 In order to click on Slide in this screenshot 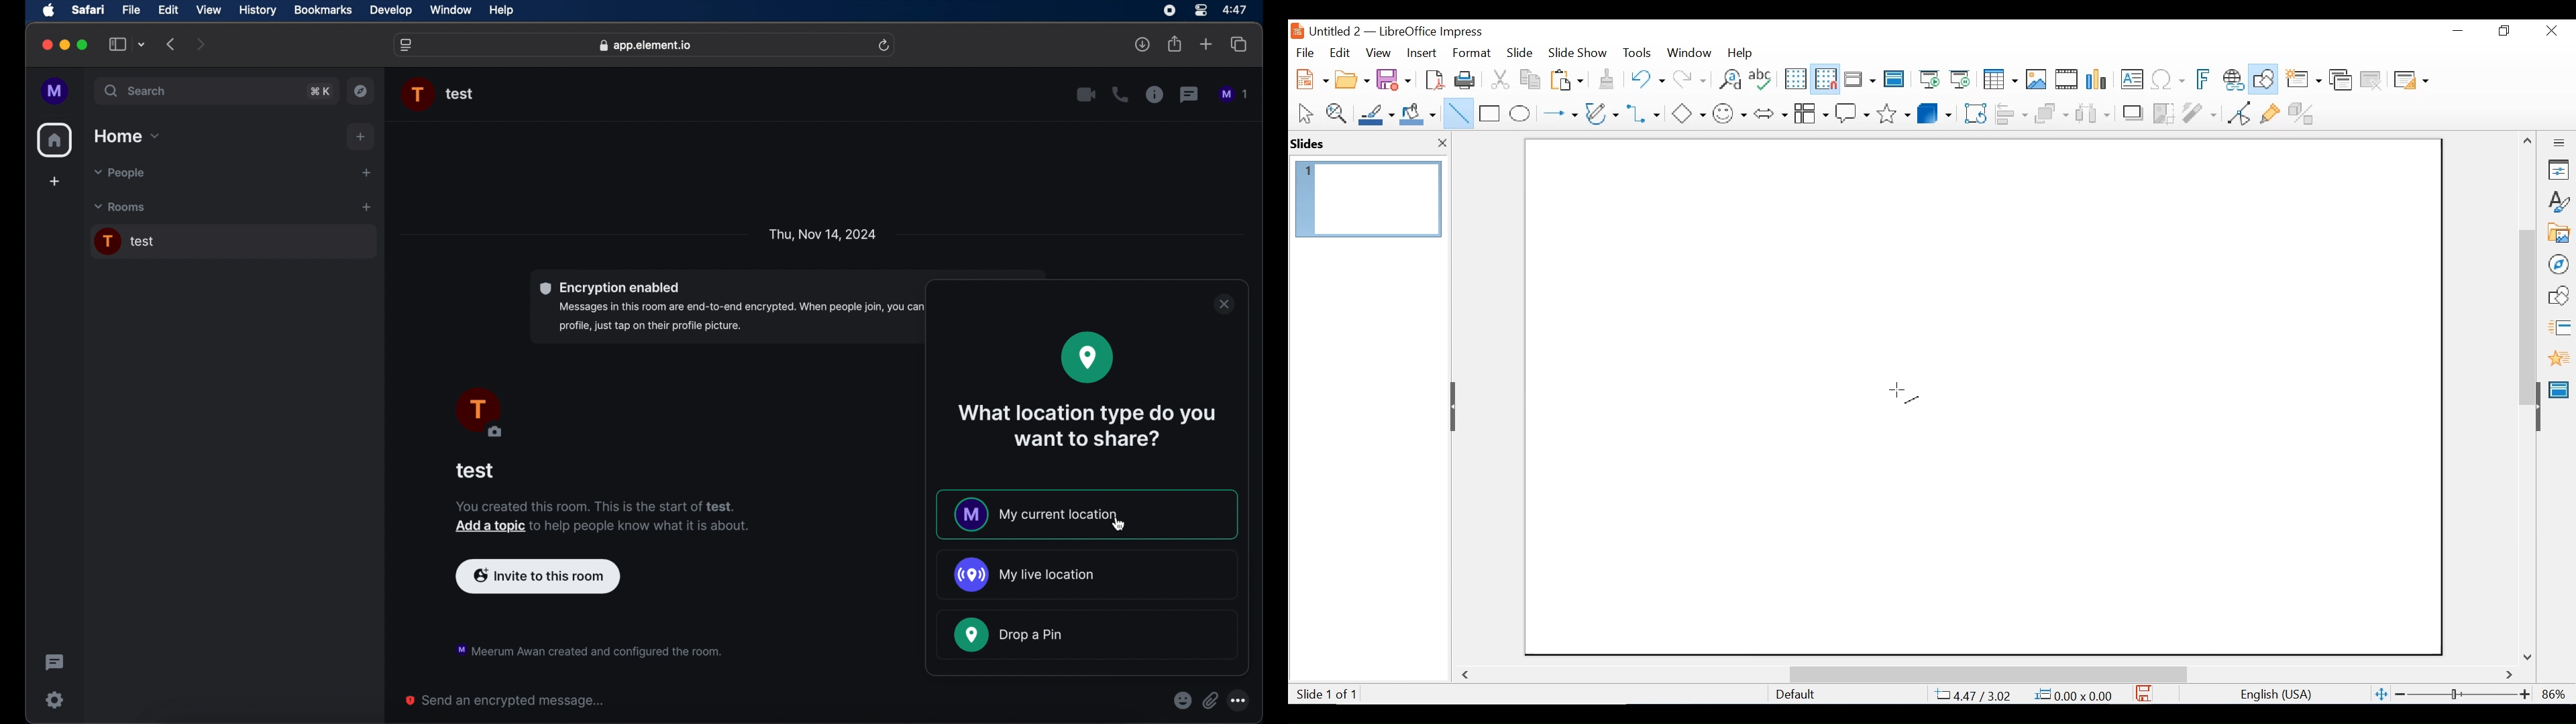, I will do `click(1520, 52)`.